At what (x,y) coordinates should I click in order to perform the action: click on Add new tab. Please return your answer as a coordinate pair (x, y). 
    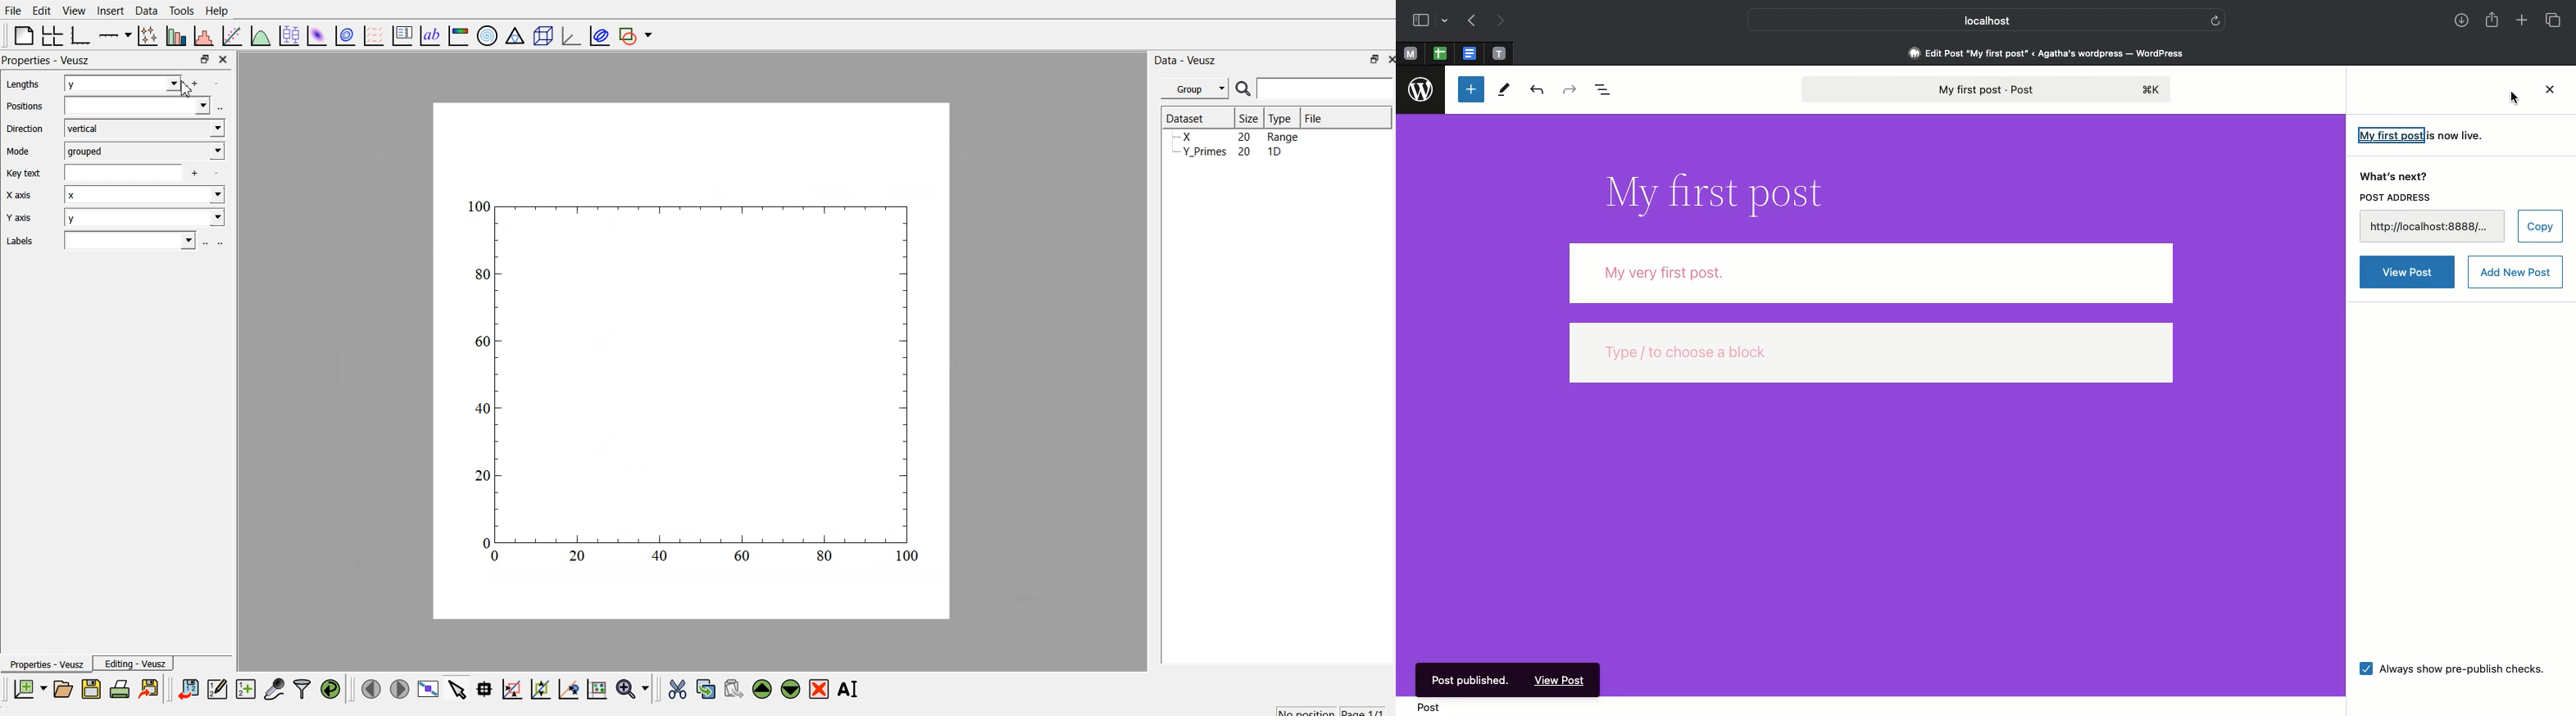
    Looking at the image, I should click on (2523, 21).